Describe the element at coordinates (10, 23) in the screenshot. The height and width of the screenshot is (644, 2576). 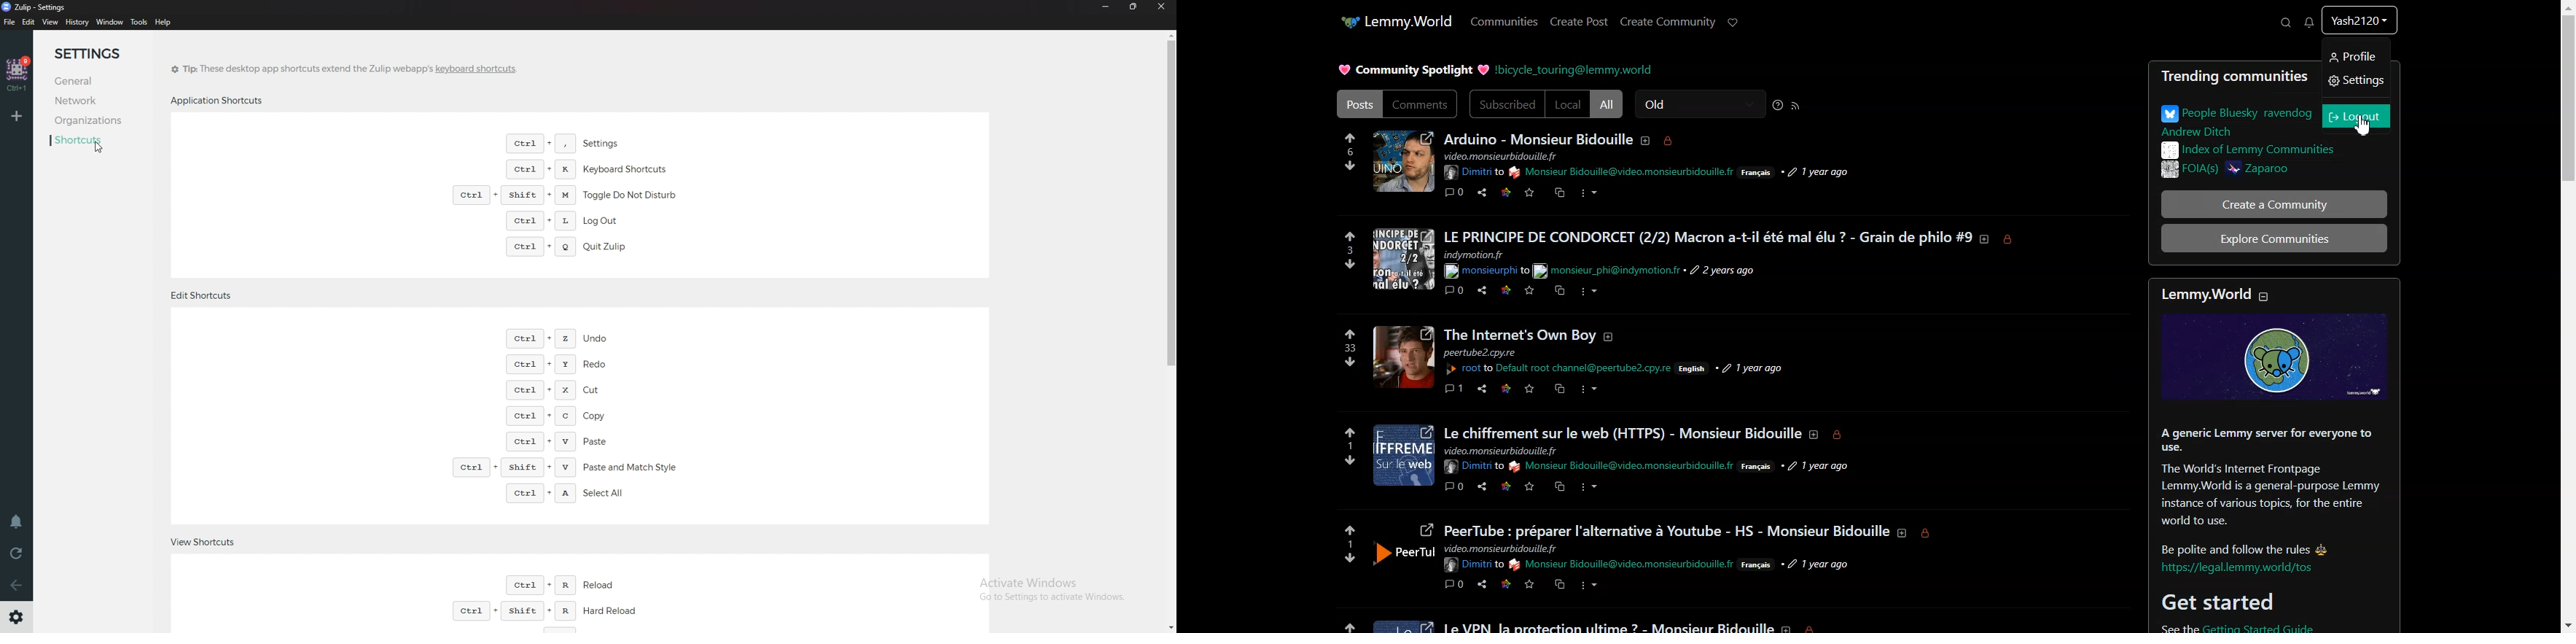
I see `file` at that location.